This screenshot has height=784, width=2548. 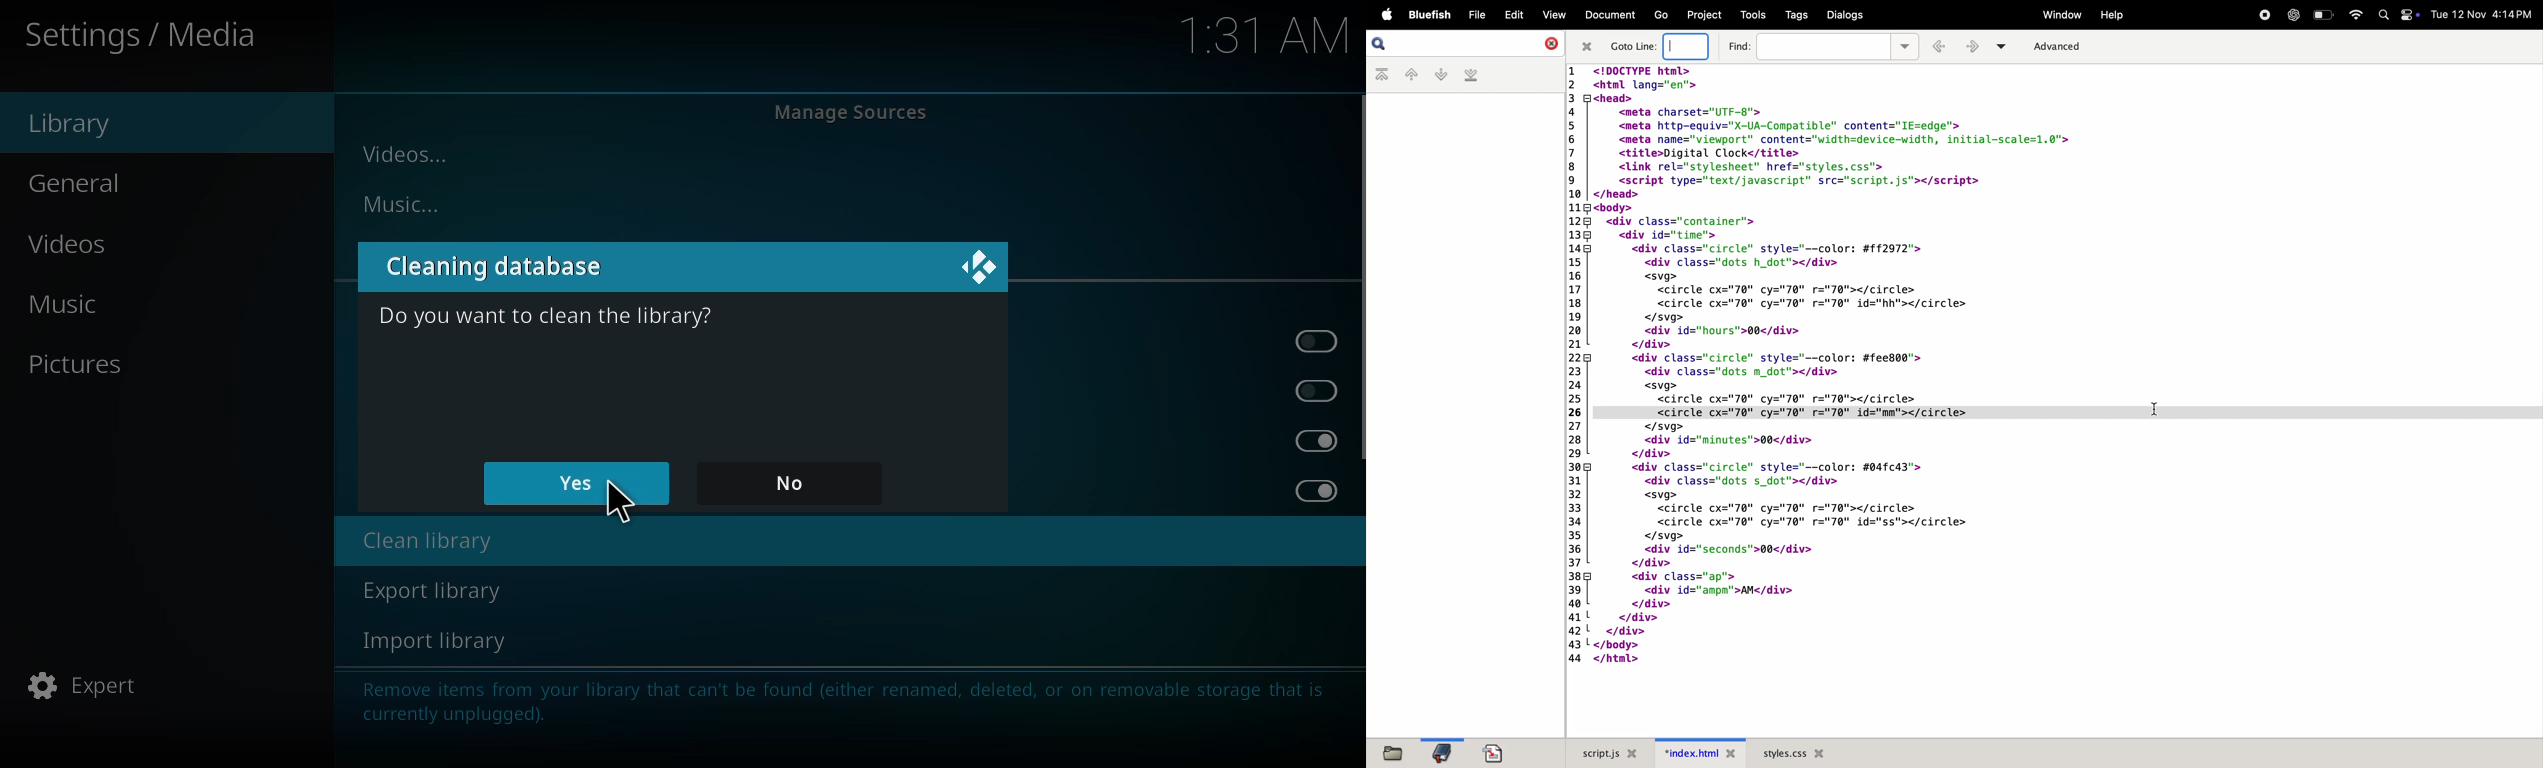 What do you see at coordinates (2324, 14) in the screenshot?
I see `battery` at bounding box center [2324, 14].